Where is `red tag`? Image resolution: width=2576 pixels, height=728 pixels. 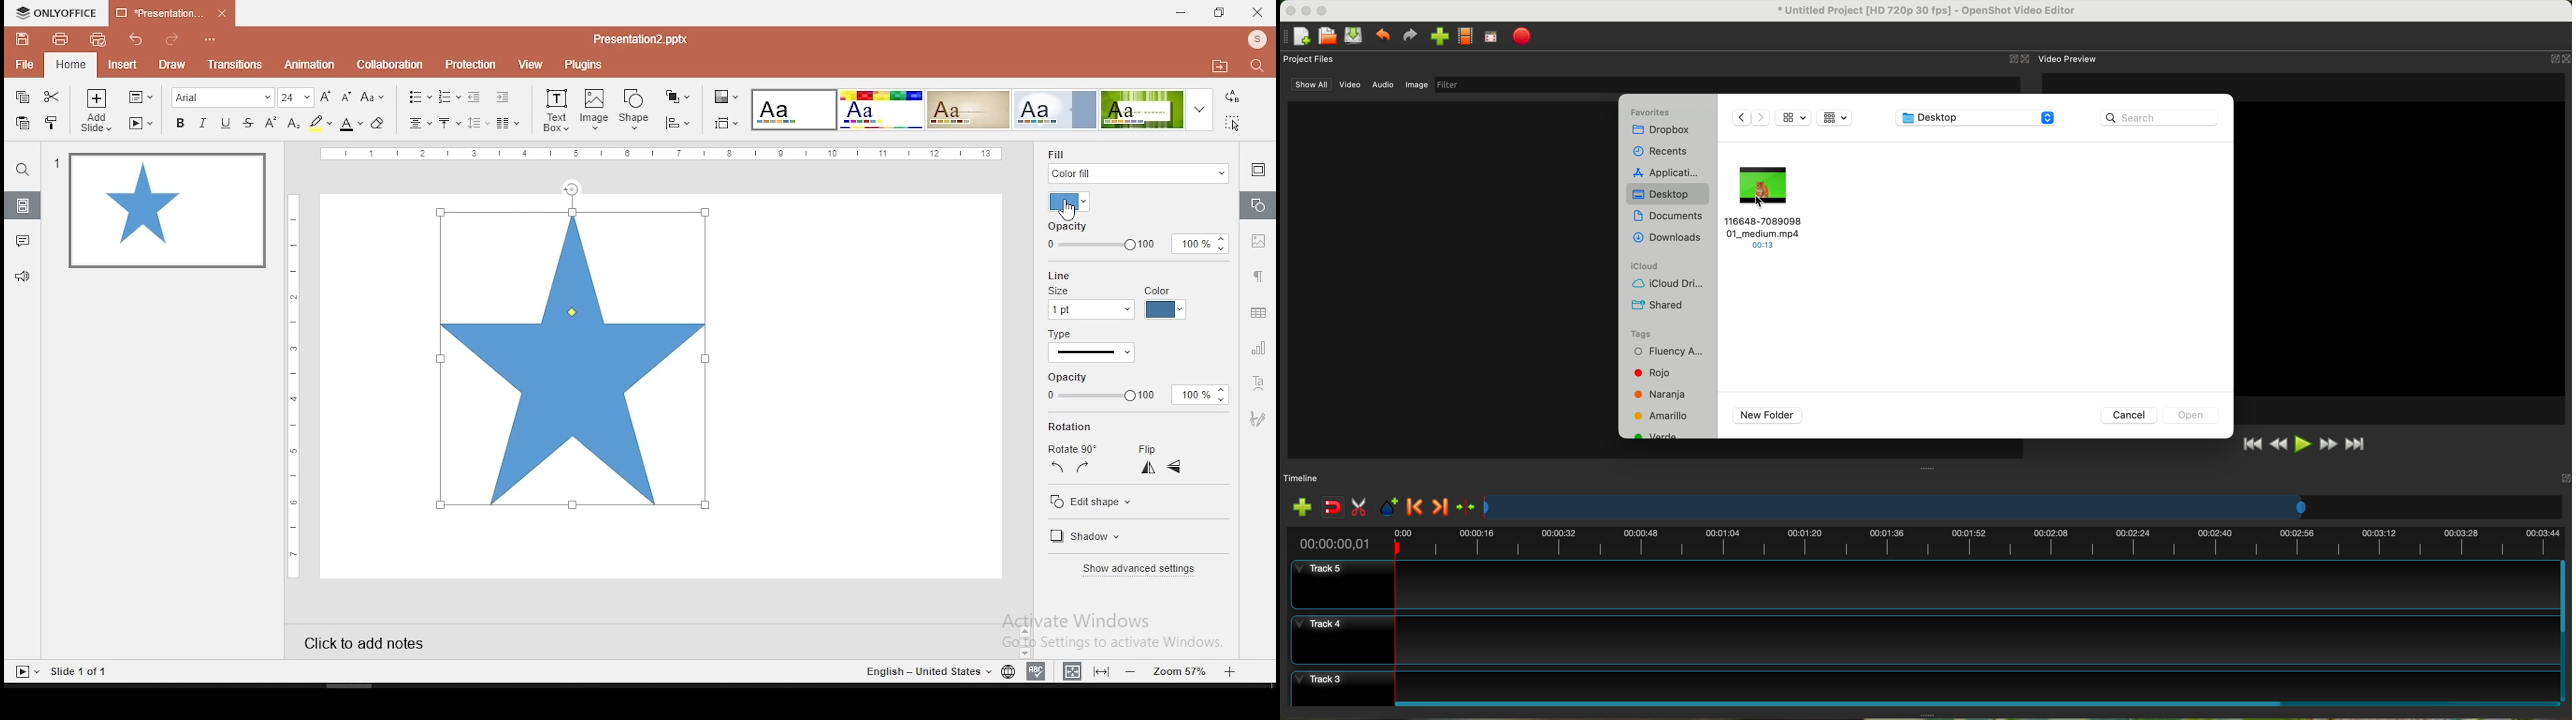 red tag is located at coordinates (1649, 373).